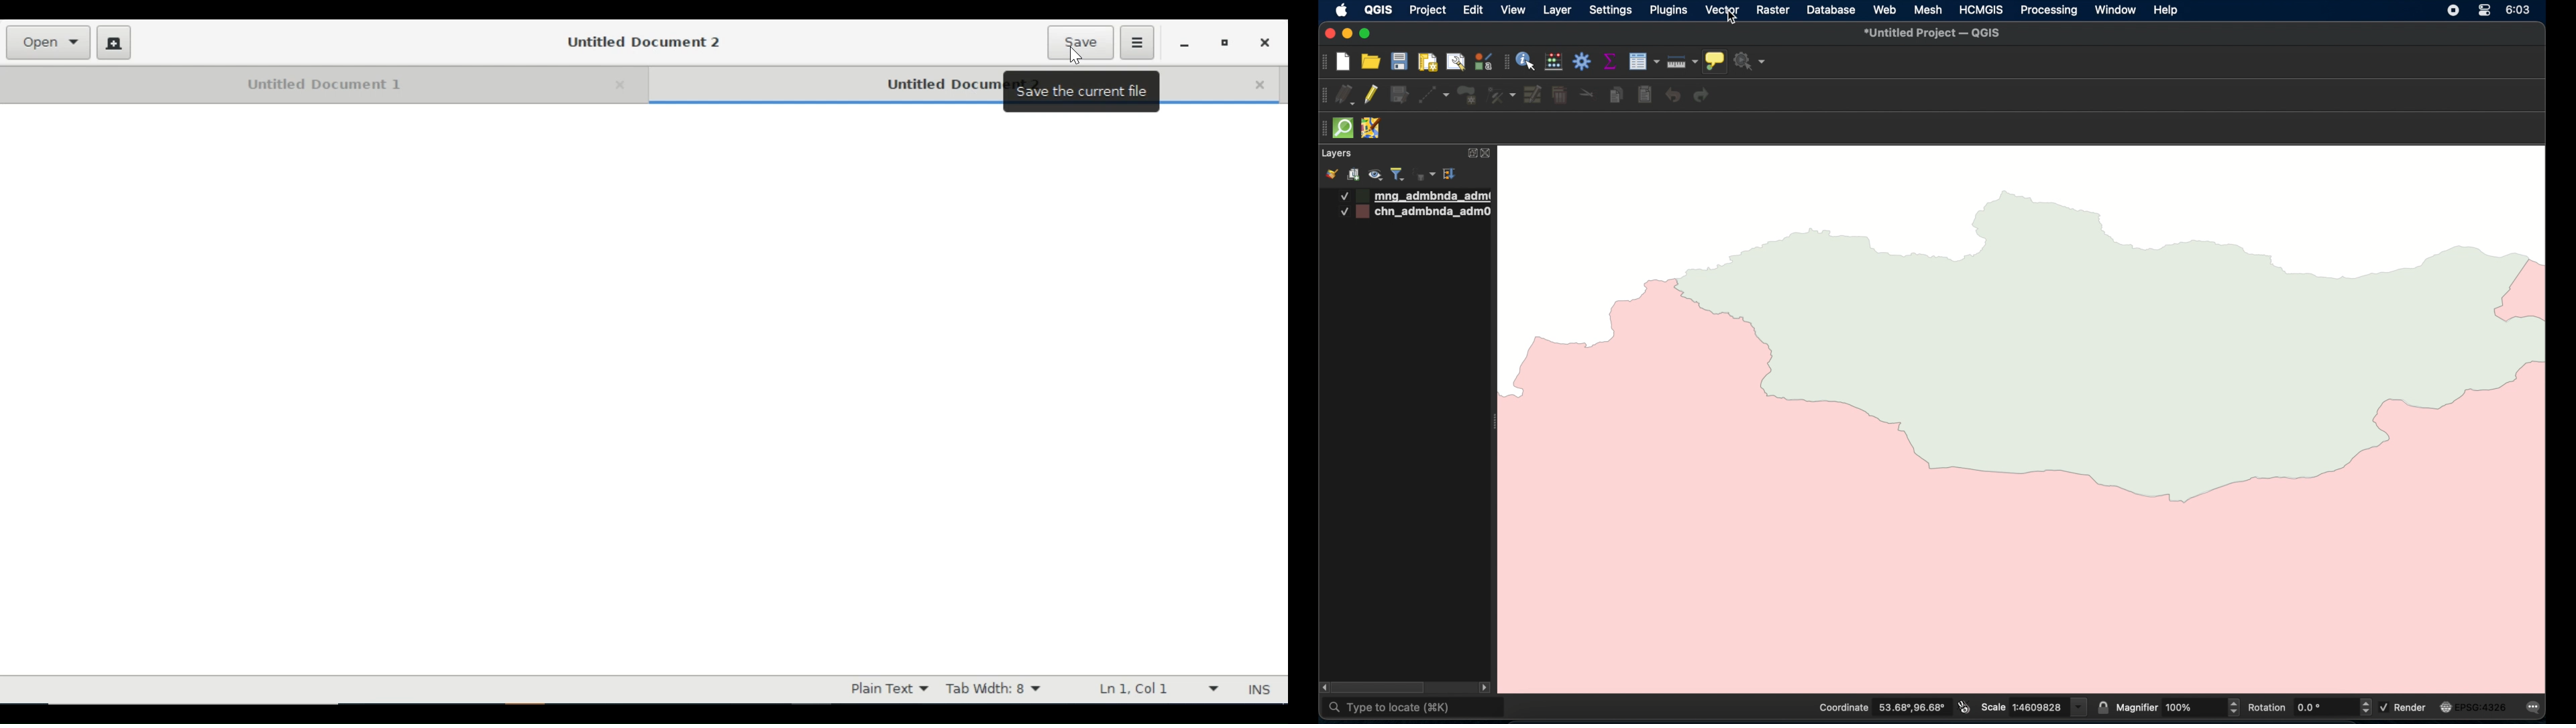  What do you see at coordinates (1416, 196) in the screenshot?
I see `layer 1` at bounding box center [1416, 196].